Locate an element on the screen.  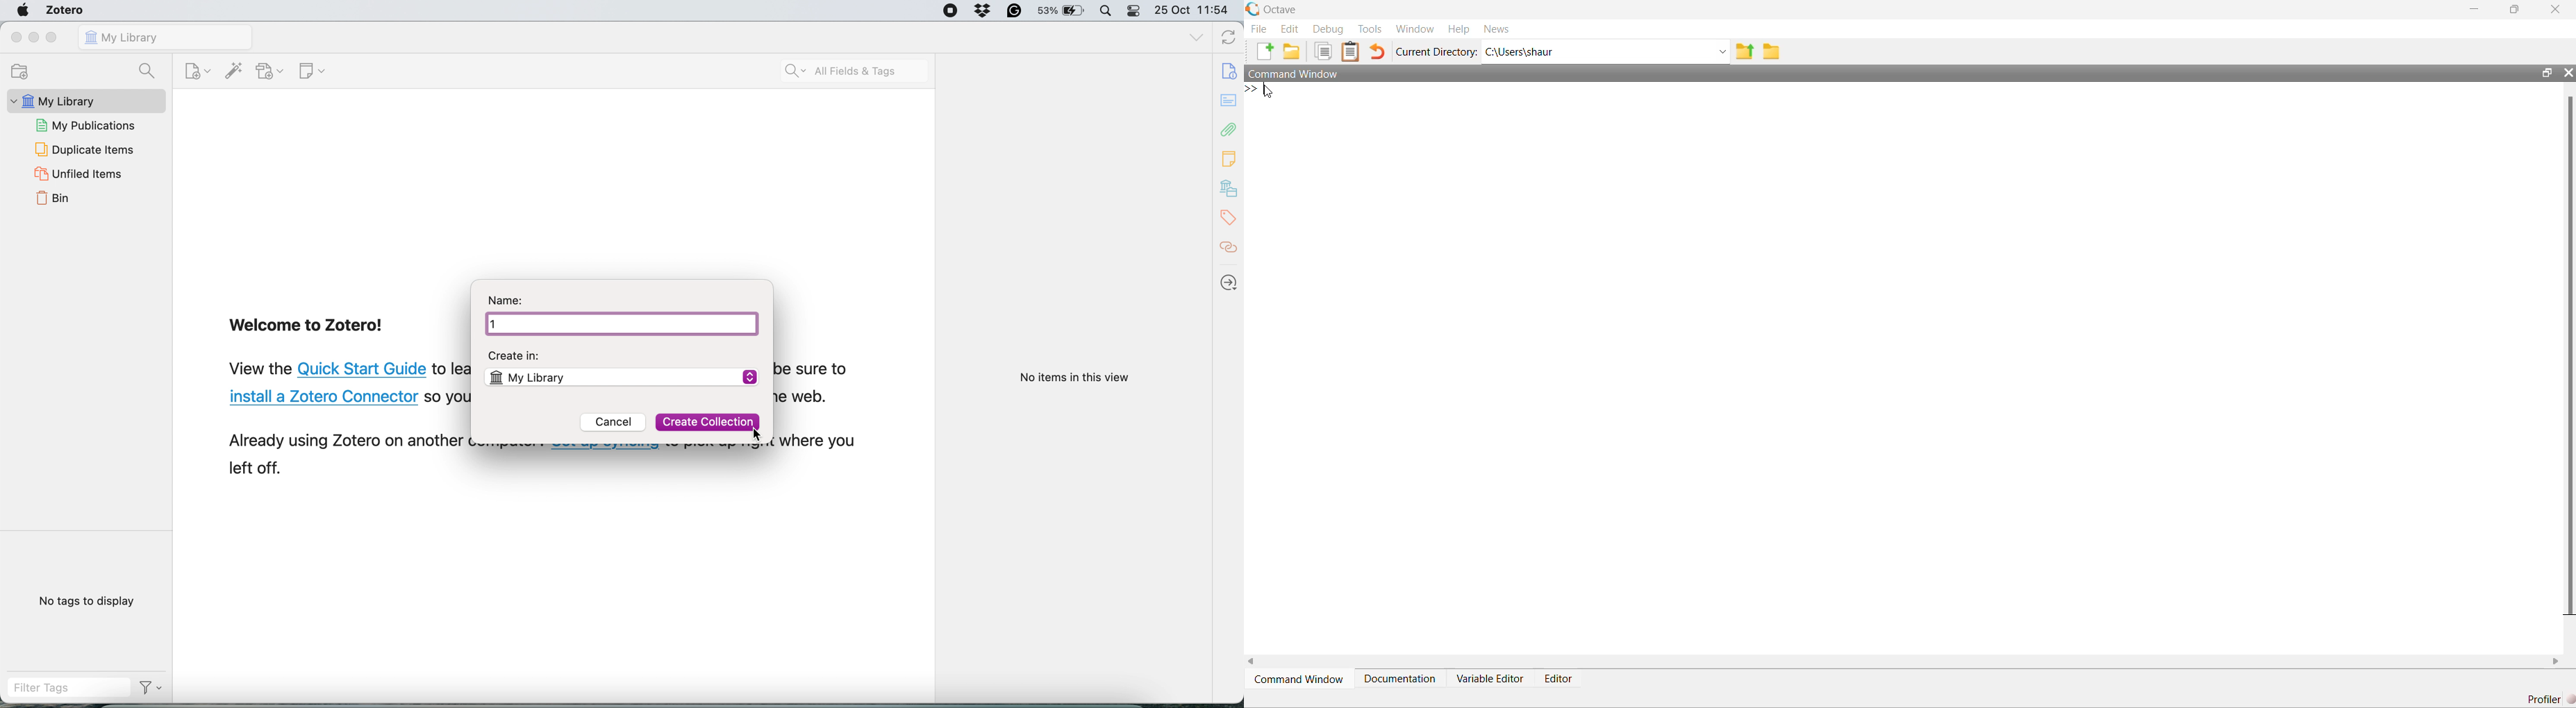
new collection is located at coordinates (24, 70).